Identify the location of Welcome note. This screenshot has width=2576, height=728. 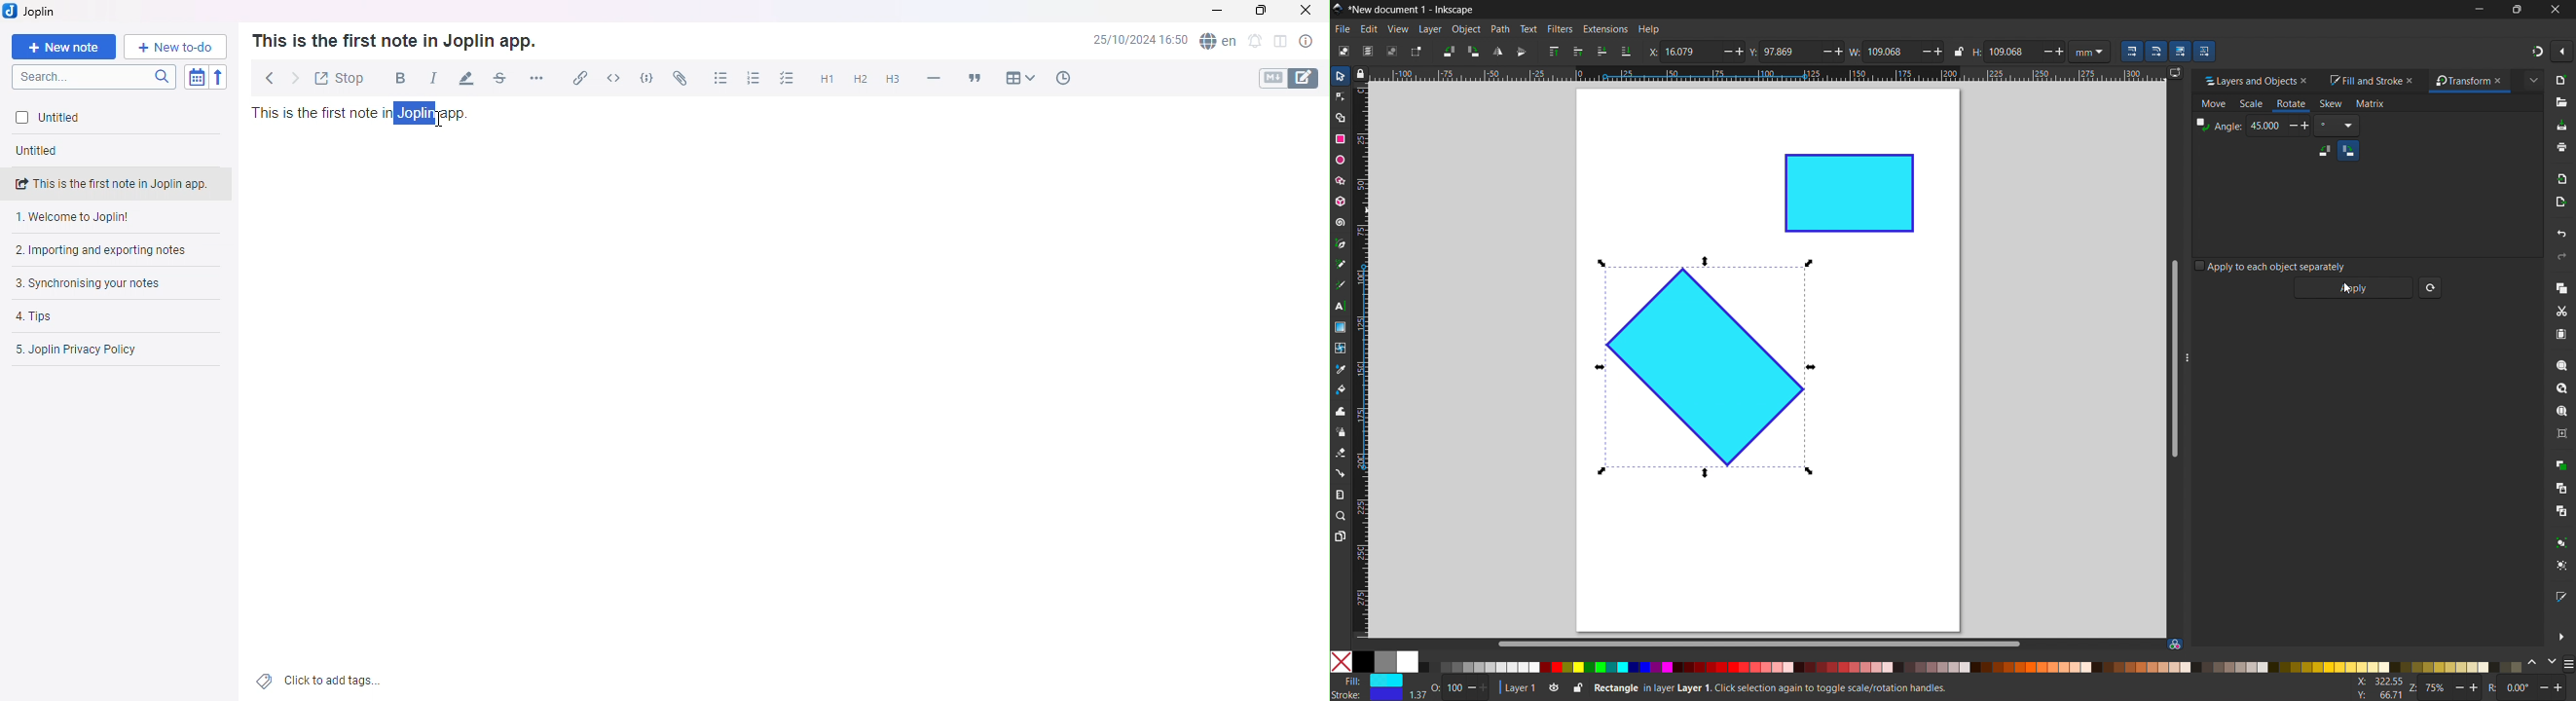
(113, 218).